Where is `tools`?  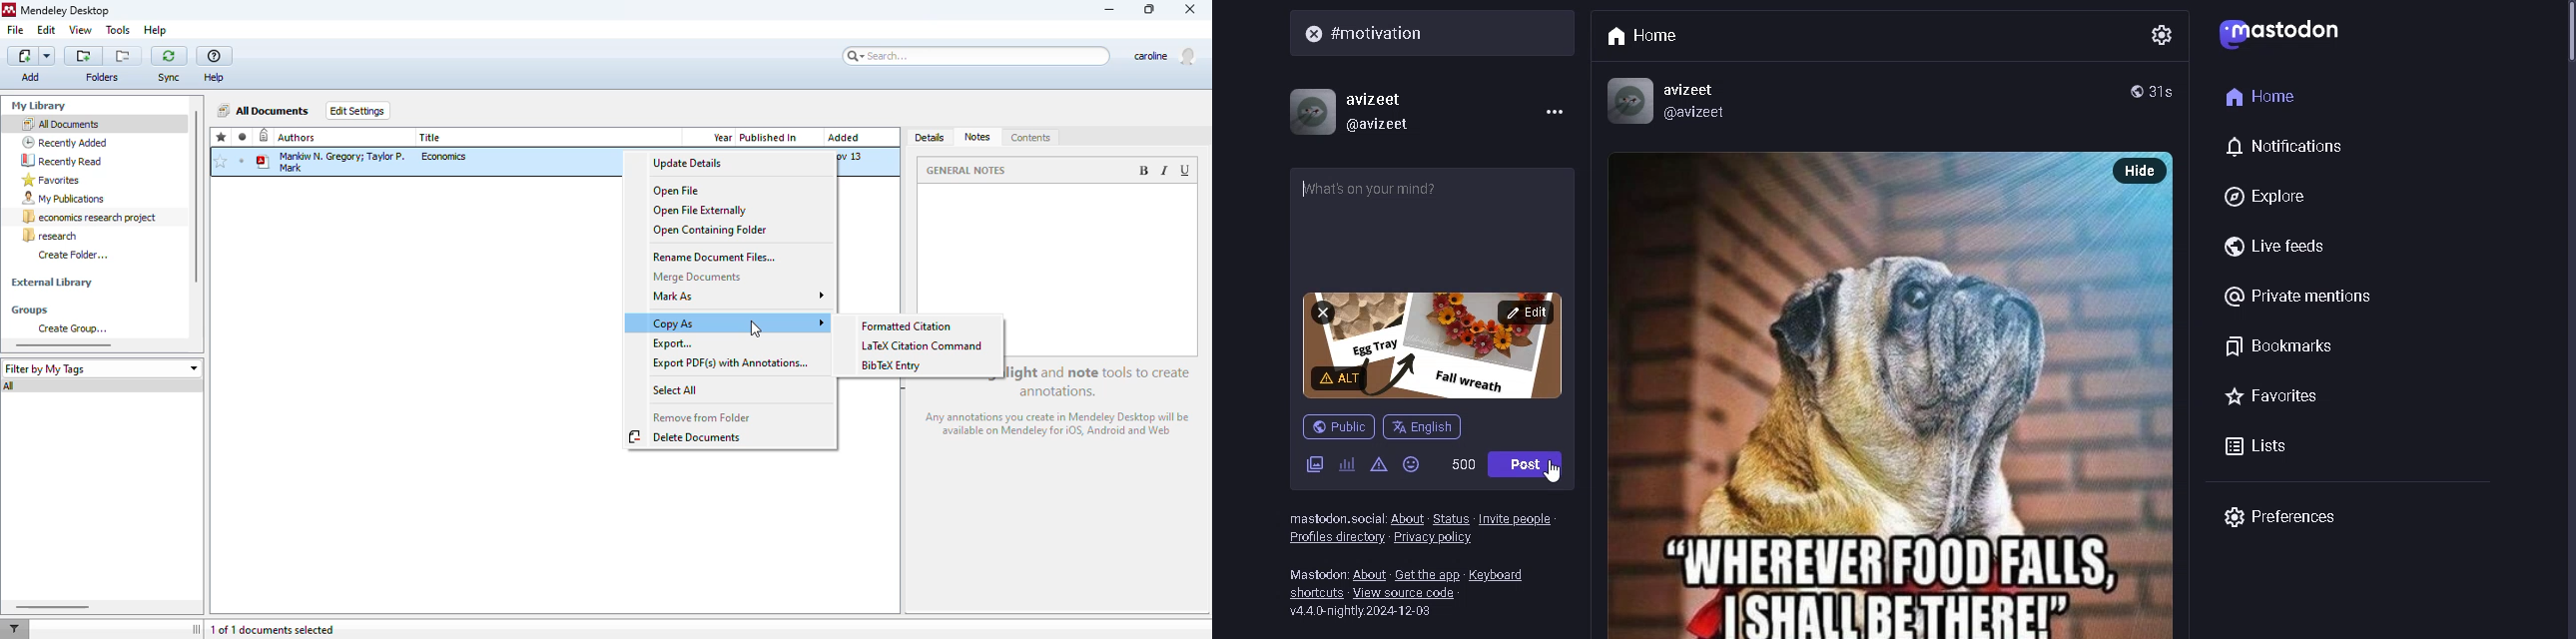
tools is located at coordinates (118, 31).